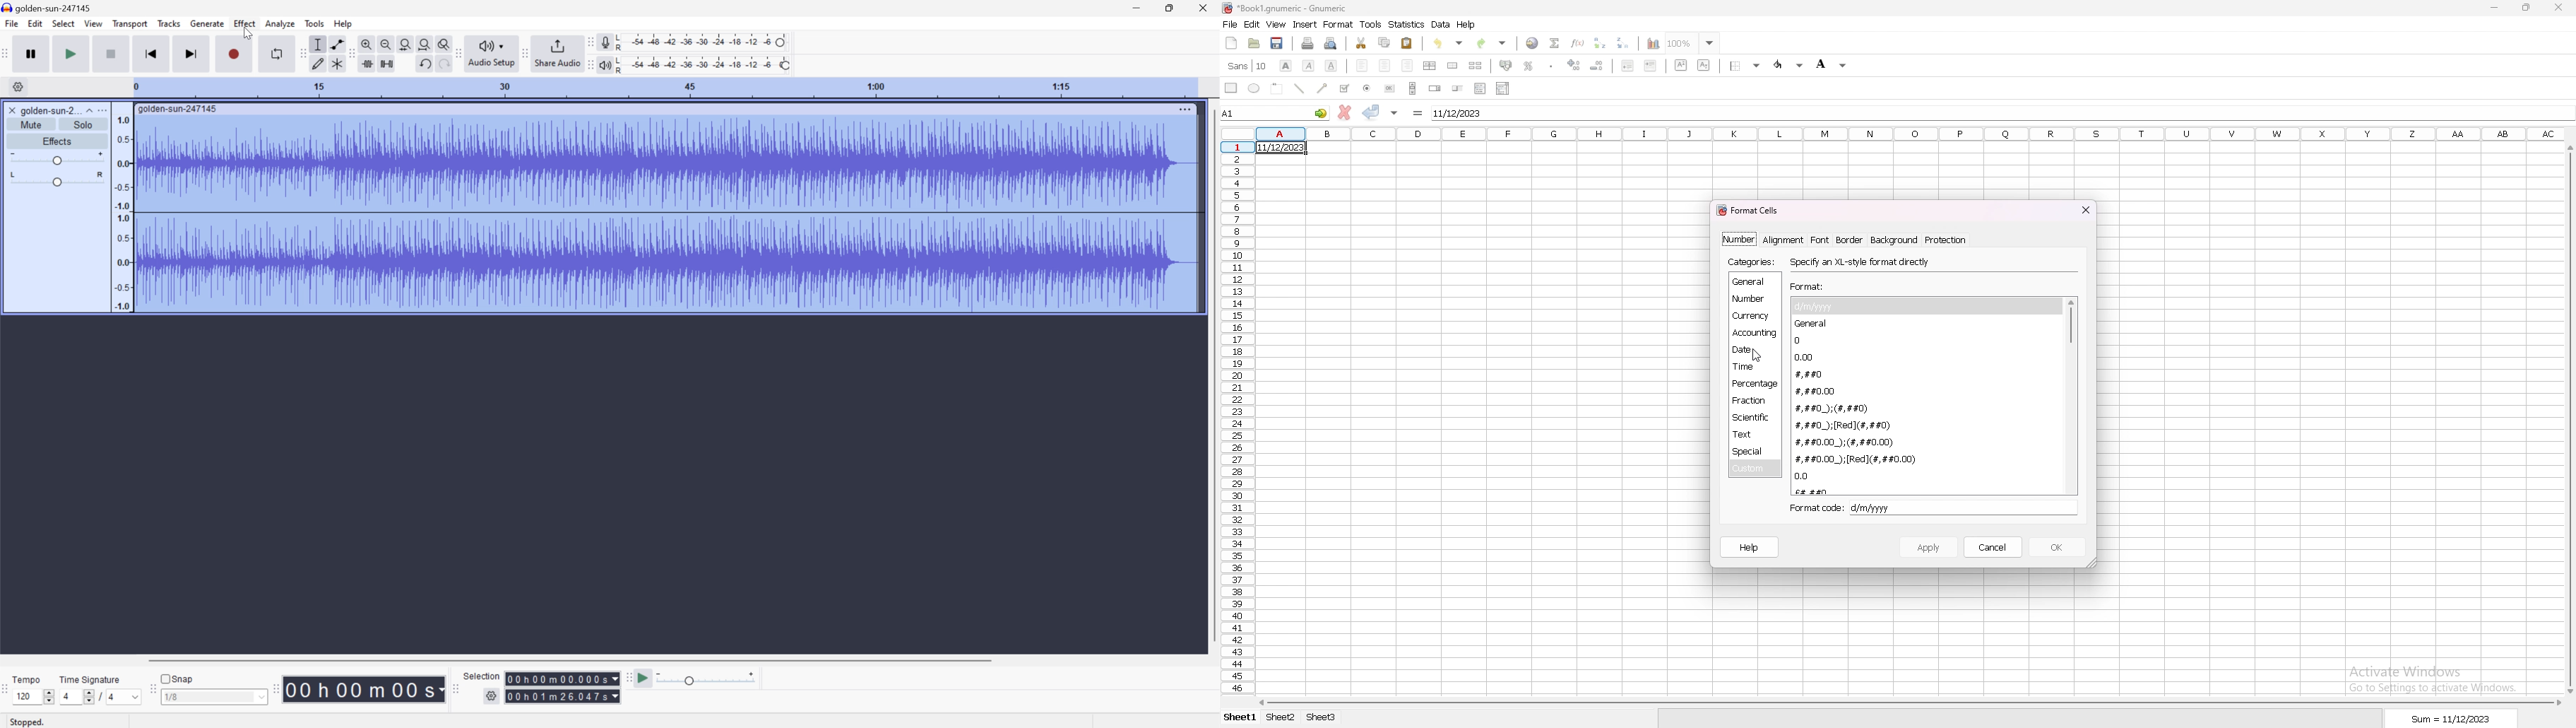 The width and height of the screenshot is (2576, 728). I want to click on 0, so click(1808, 341).